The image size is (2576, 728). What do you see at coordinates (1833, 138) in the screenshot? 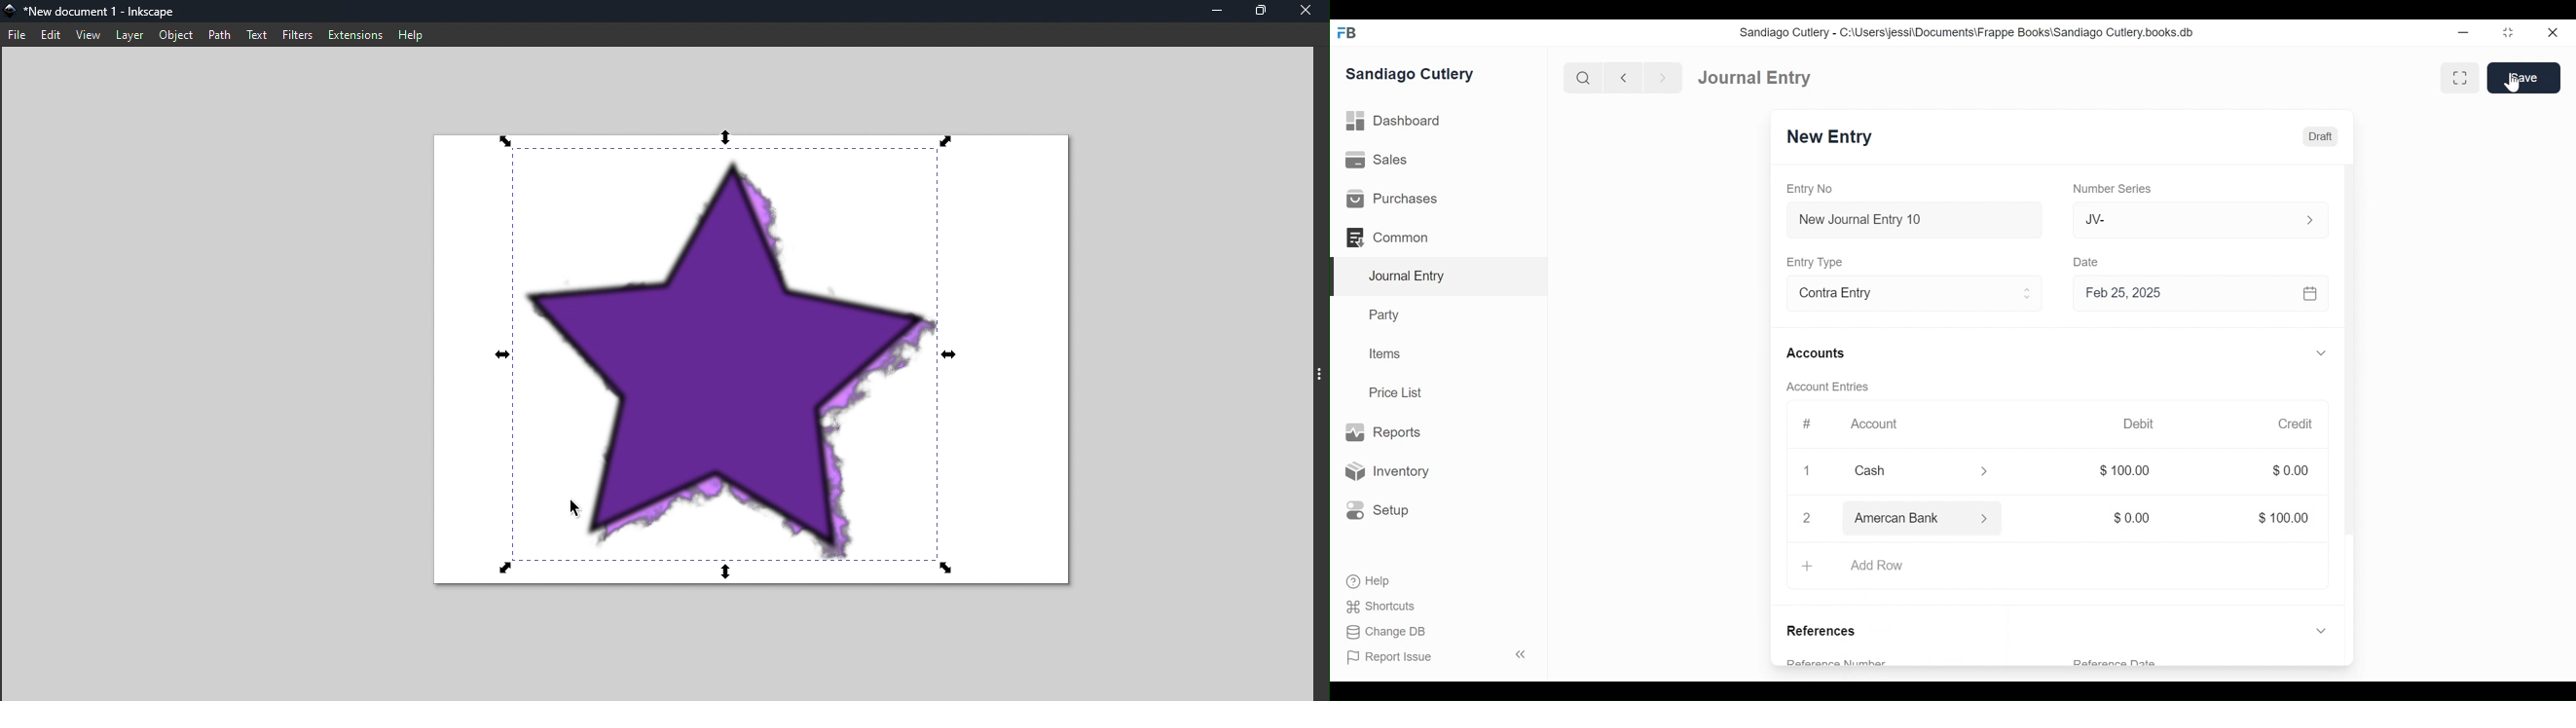
I see `New Entry` at bounding box center [1833, 138].